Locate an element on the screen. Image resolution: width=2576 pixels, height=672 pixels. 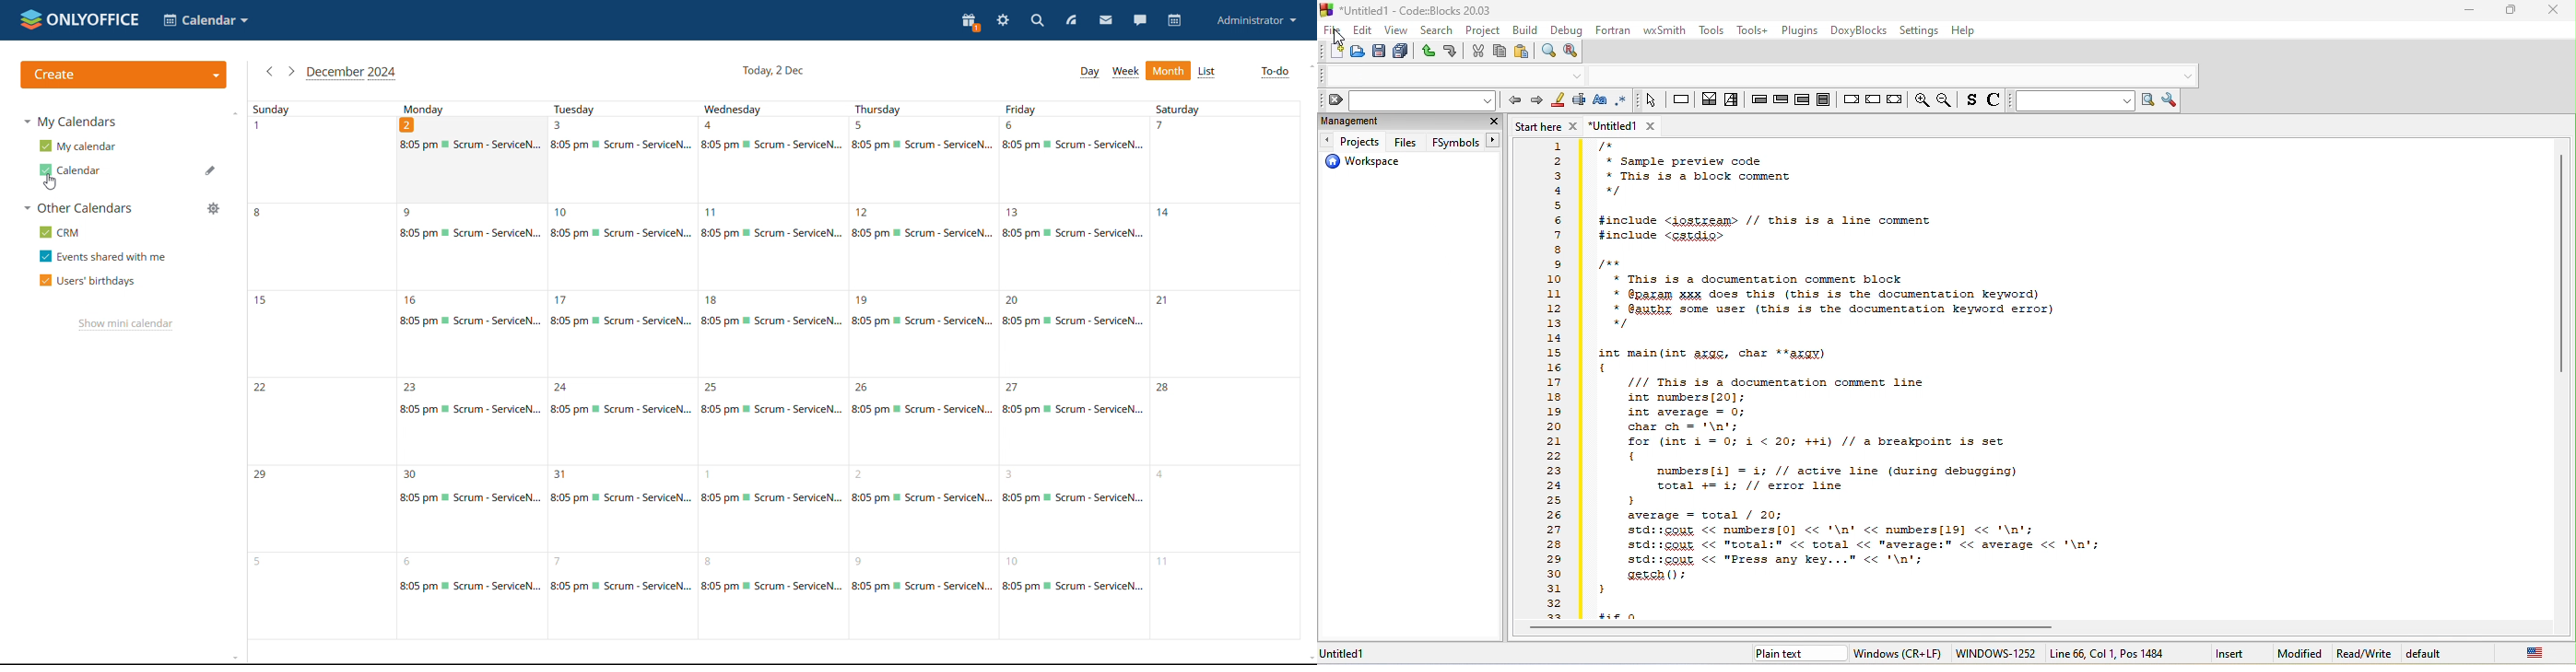
selected text is located at coordinates (1580, 102).